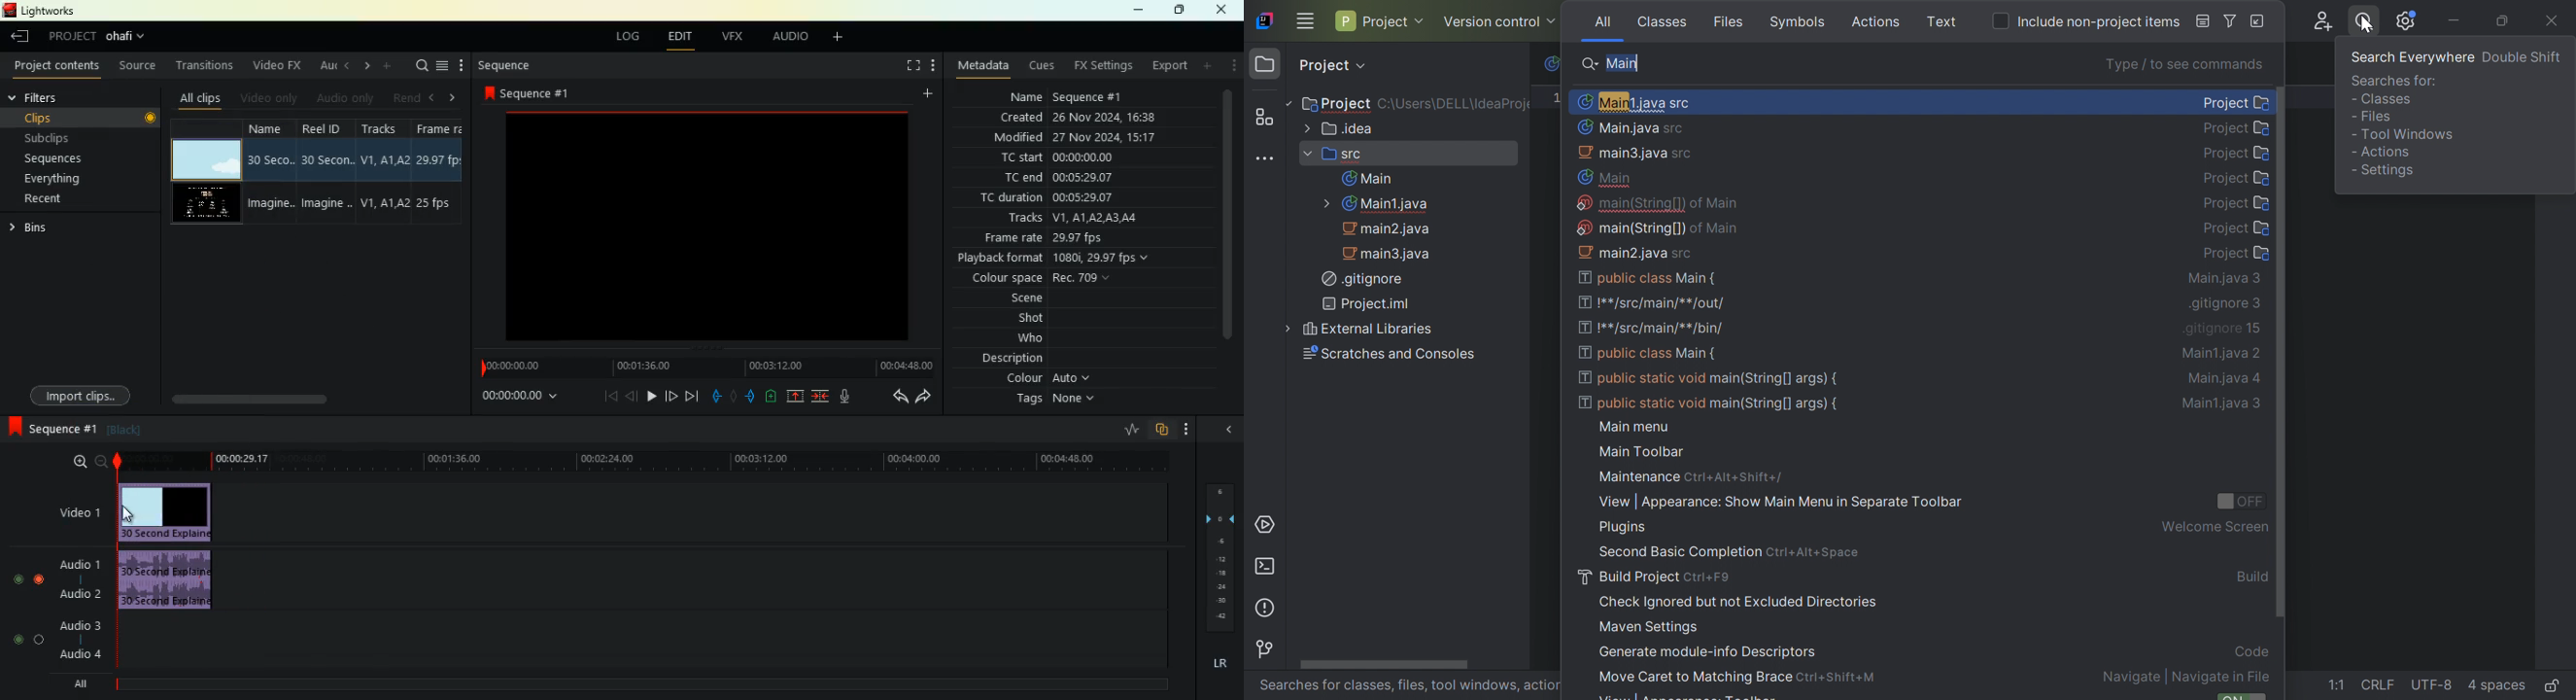 The width and height of the screenshot is (2576, 700). I want to click on transitions, so click(207, 67).